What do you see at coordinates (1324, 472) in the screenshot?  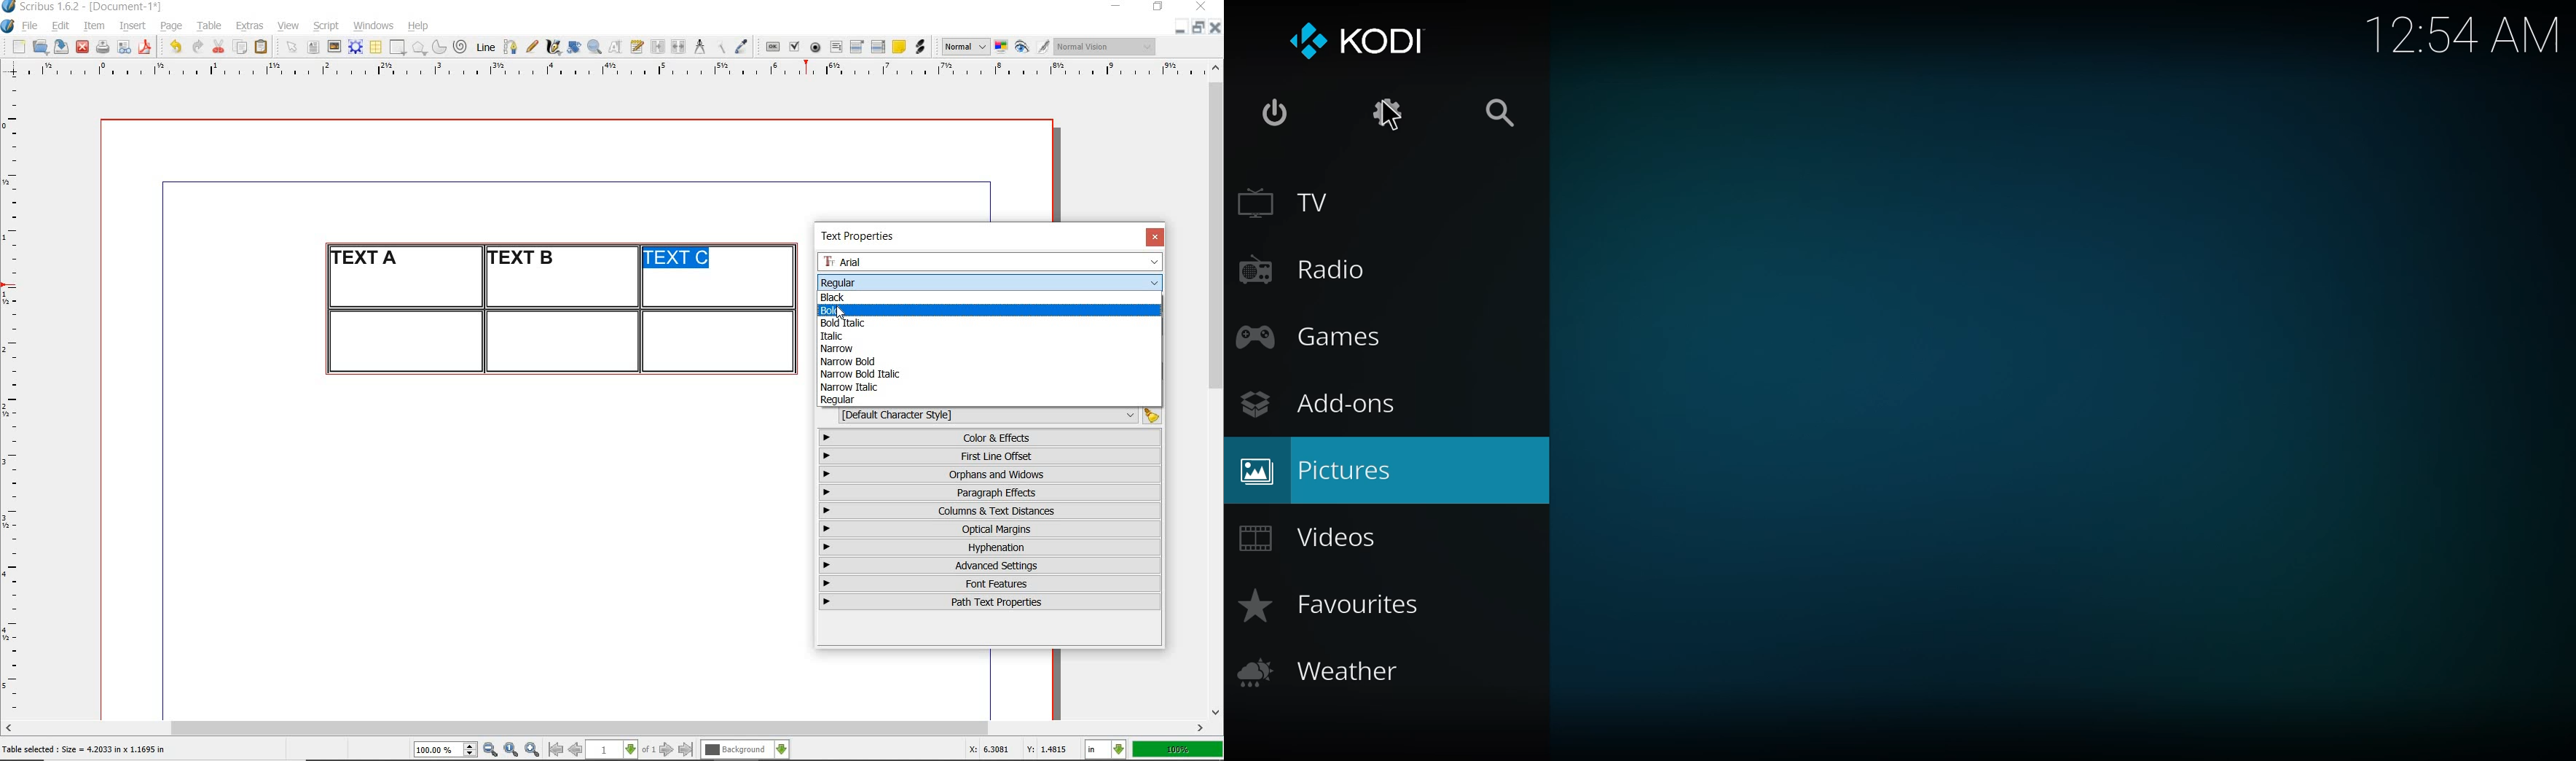 I see `pictures` at bounding box center [1324, 472].